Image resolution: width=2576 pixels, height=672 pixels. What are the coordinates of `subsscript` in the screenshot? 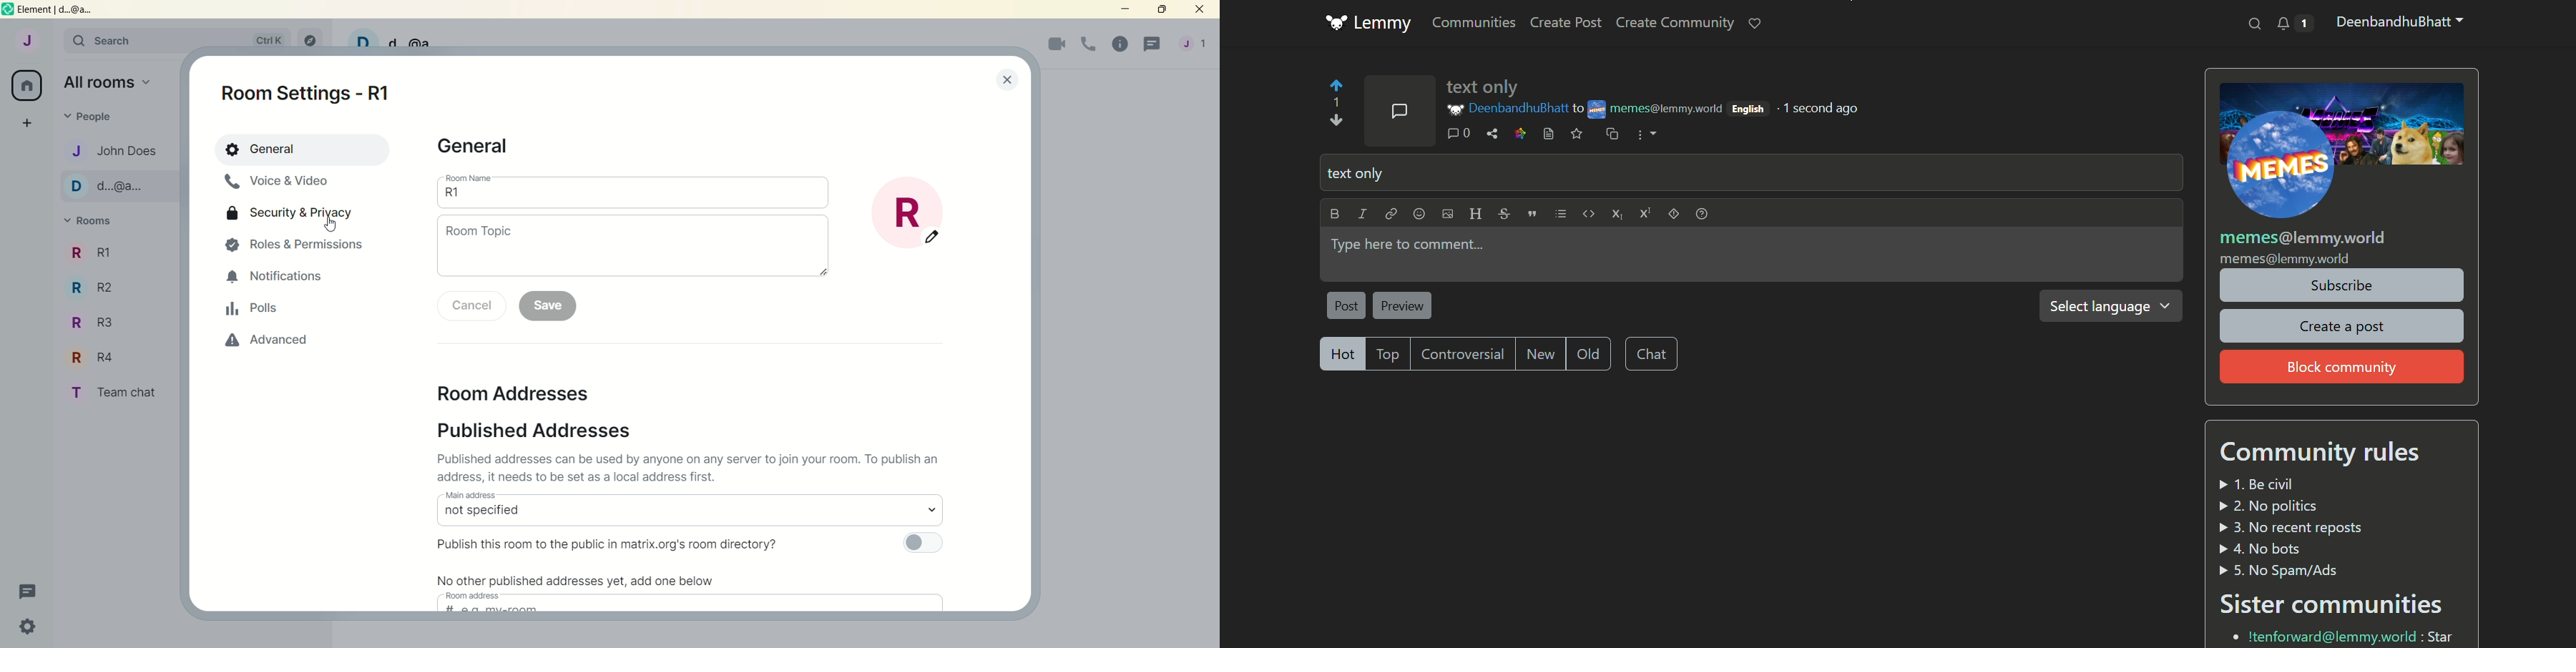 It's located at (1617, 213).